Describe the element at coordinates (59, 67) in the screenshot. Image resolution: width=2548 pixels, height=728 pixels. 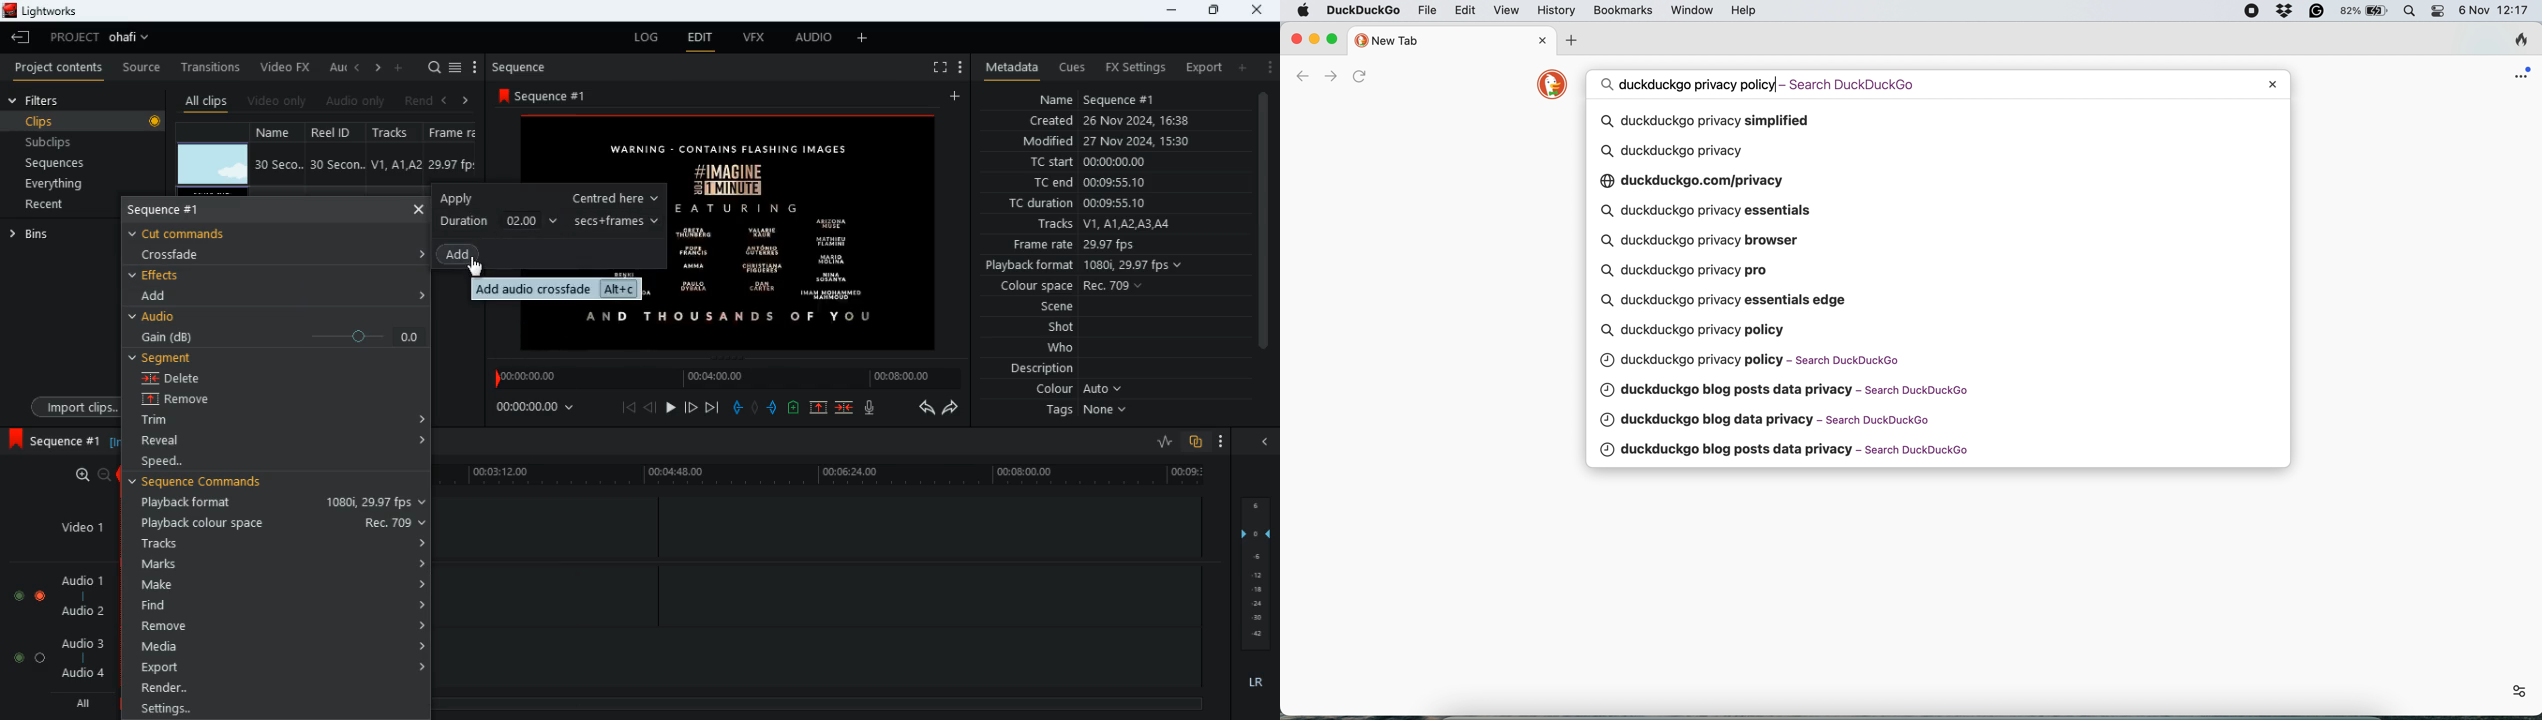
I see `project contents` at that location.